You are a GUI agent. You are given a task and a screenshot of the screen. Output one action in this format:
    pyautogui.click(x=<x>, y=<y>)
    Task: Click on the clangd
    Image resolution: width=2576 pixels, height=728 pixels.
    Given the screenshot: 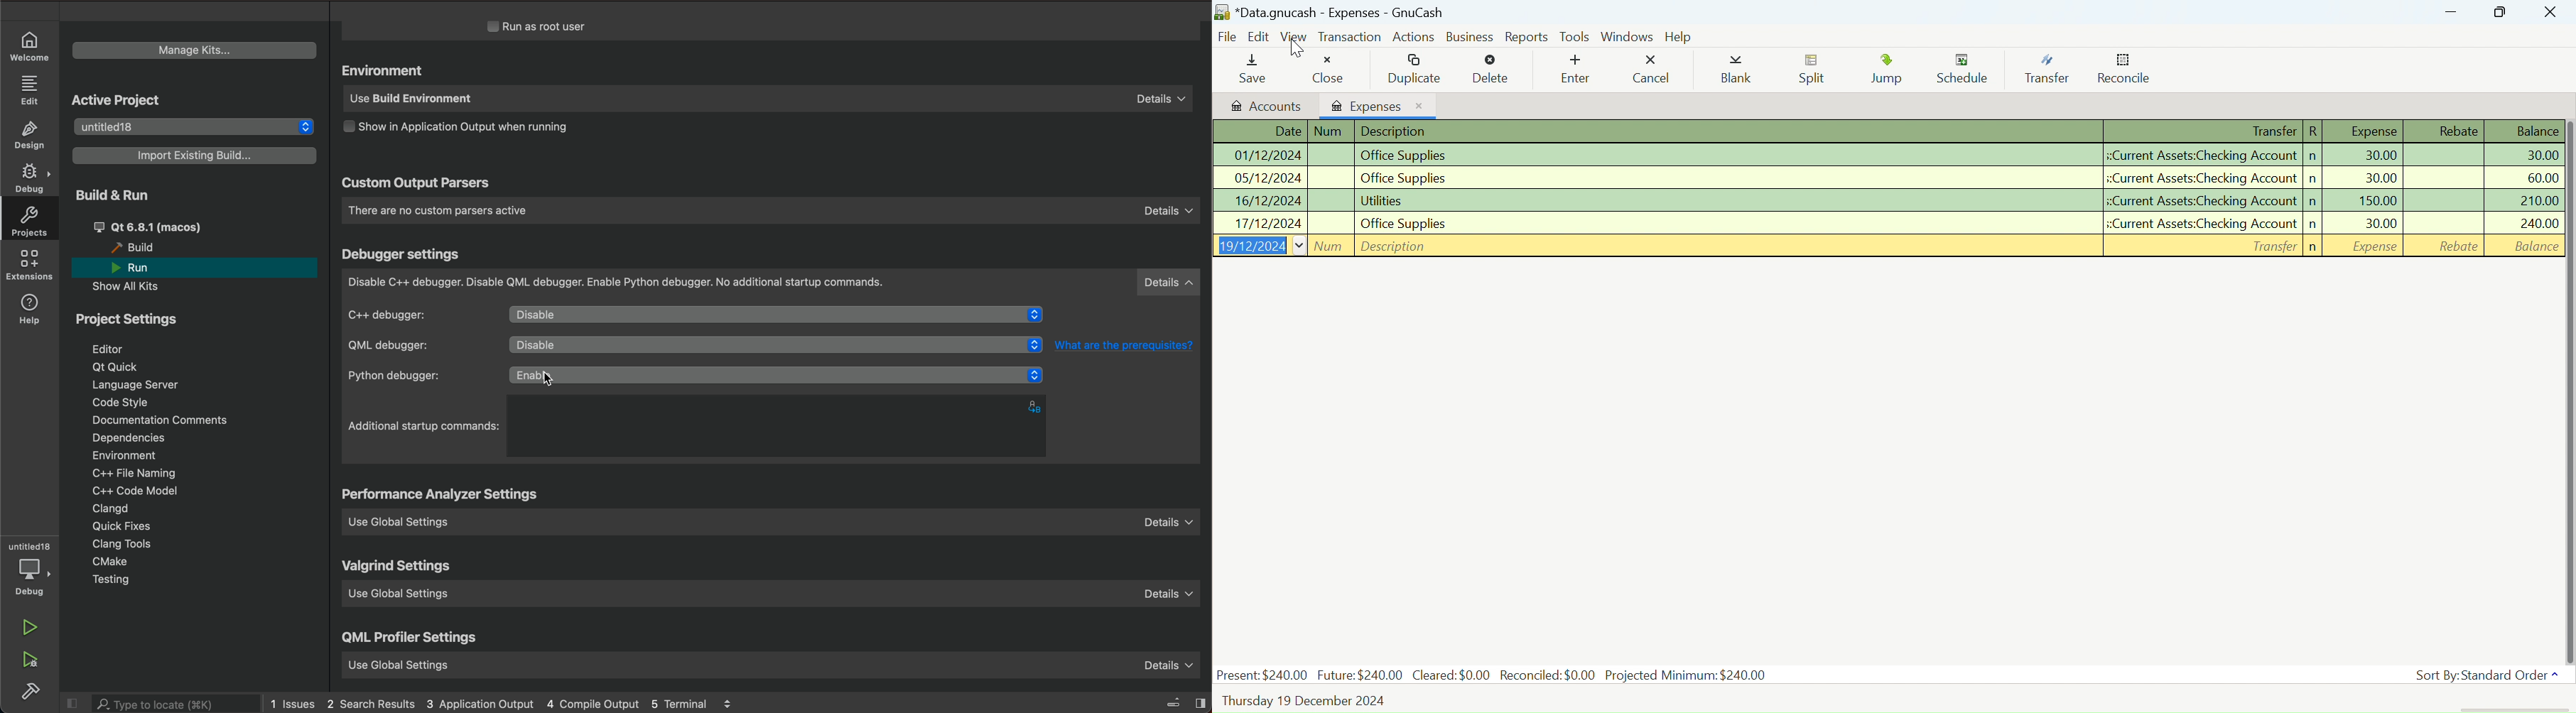 What is the action you would take?
    pyautogui.click(x=112, y=509)
    